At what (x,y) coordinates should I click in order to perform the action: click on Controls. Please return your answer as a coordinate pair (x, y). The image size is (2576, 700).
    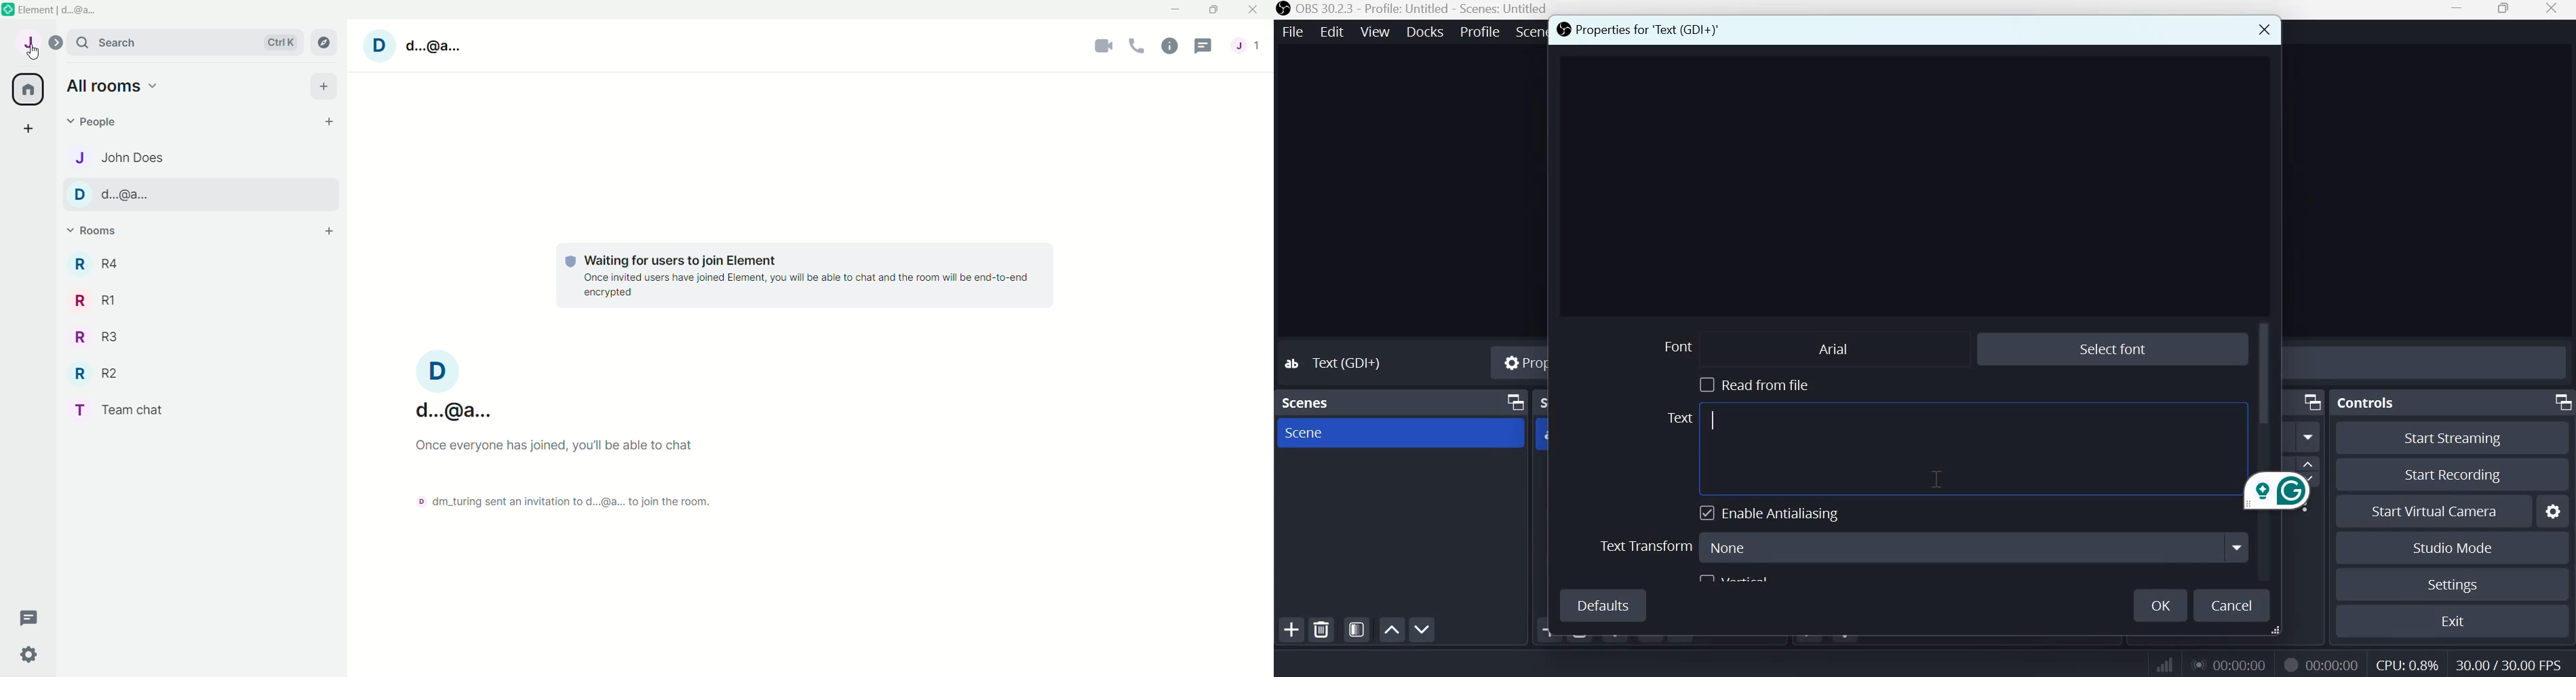
    Looking at the image, I should click on (2366, 403).